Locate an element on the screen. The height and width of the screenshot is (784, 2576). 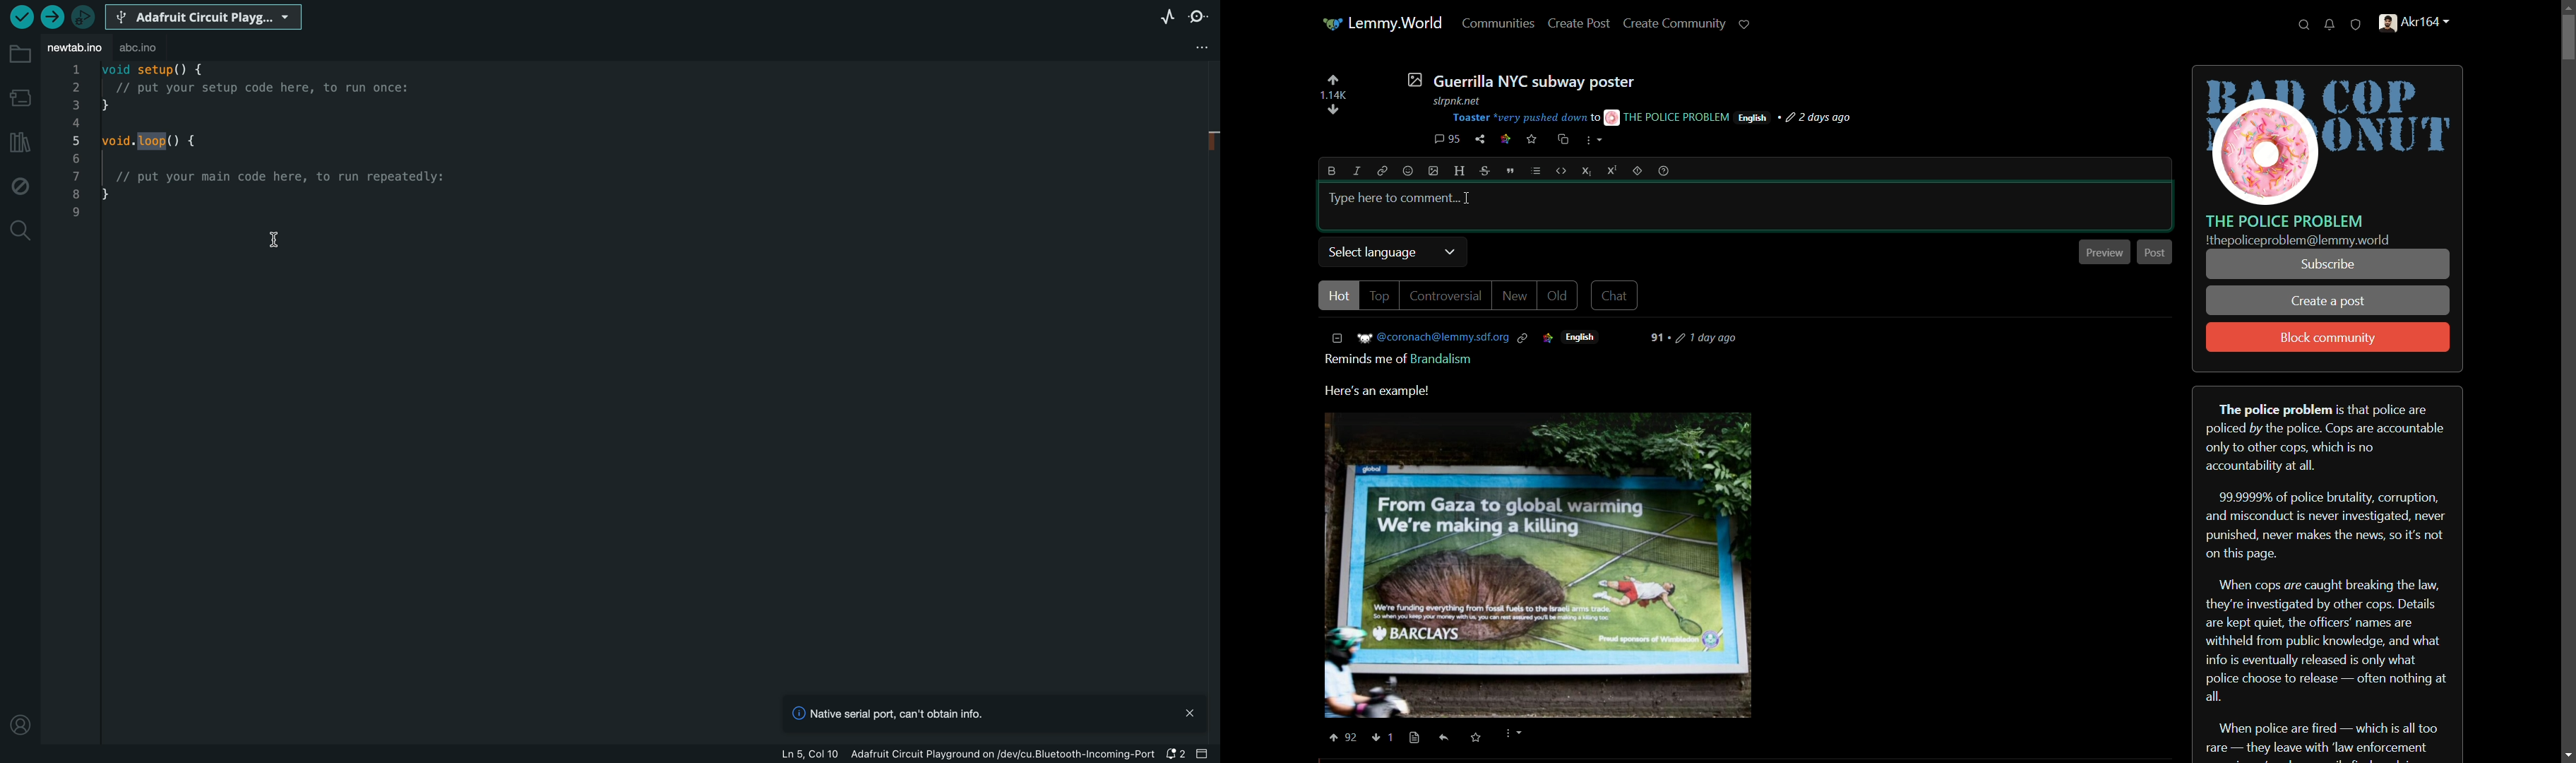
Adafruit Circuit Playg... is located at coordinates (203, 16).